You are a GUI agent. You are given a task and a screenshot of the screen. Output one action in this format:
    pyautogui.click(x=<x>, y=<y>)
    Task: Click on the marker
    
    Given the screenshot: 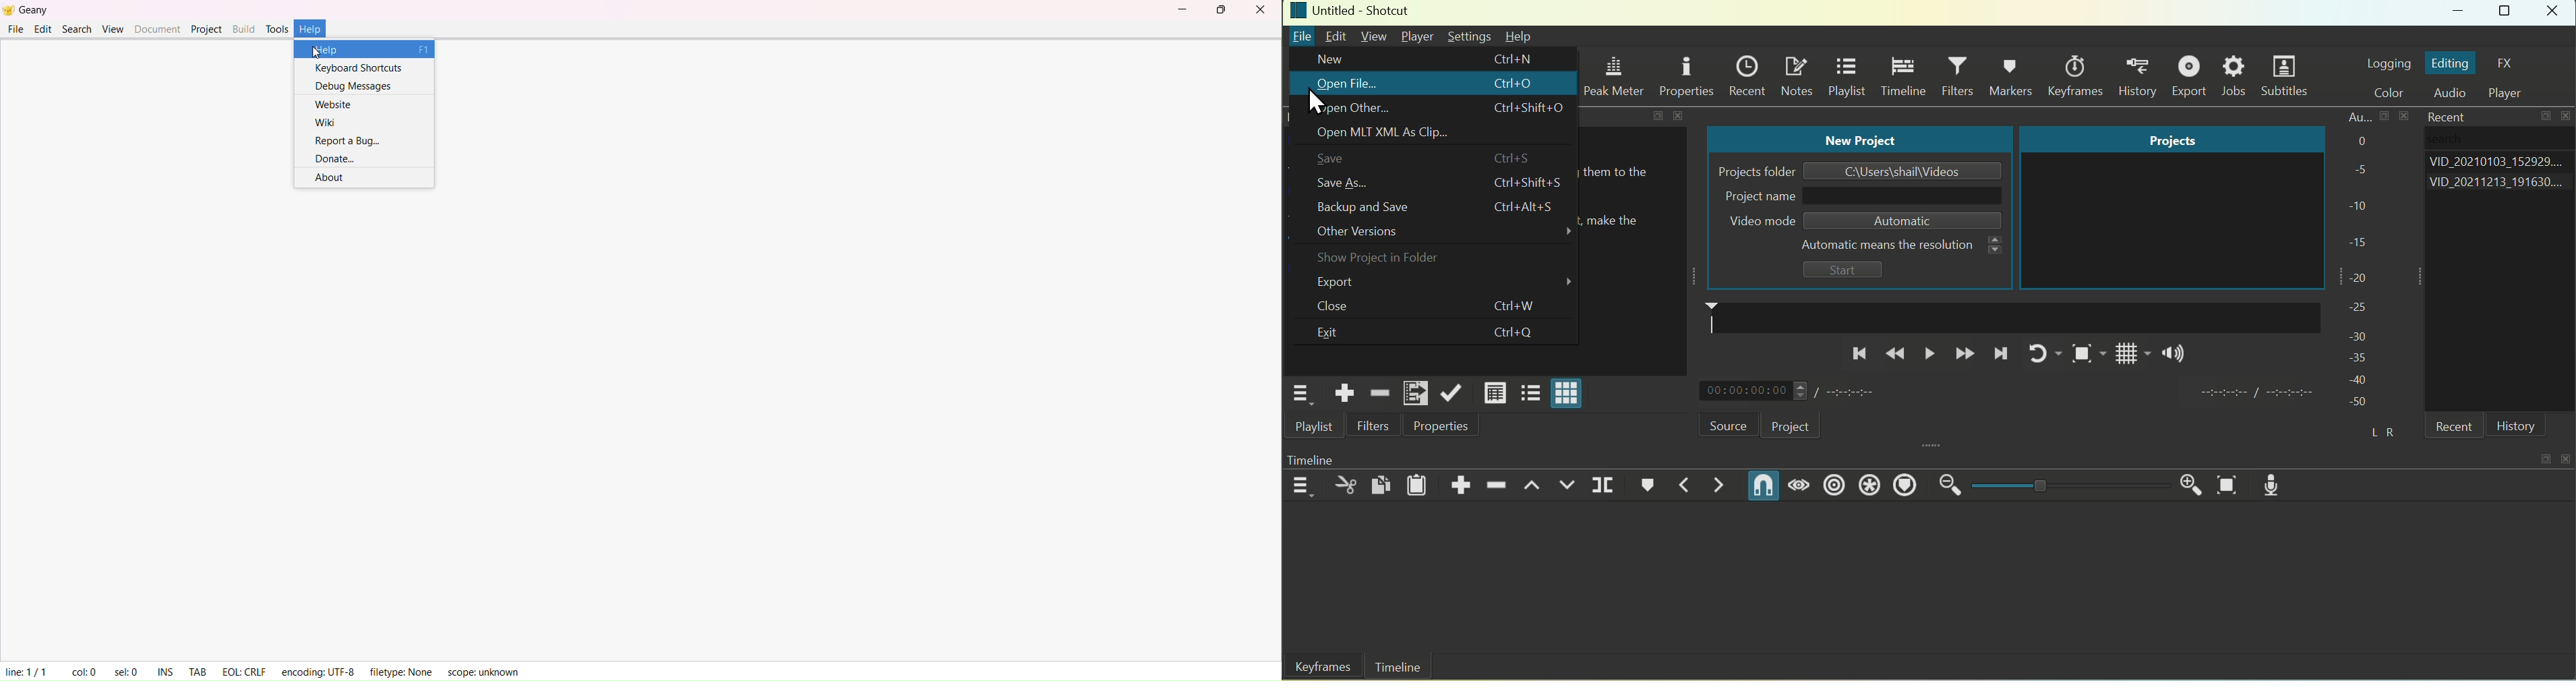 What is the action you would take?
    pyautogui.click(x=2008, y=317)
    